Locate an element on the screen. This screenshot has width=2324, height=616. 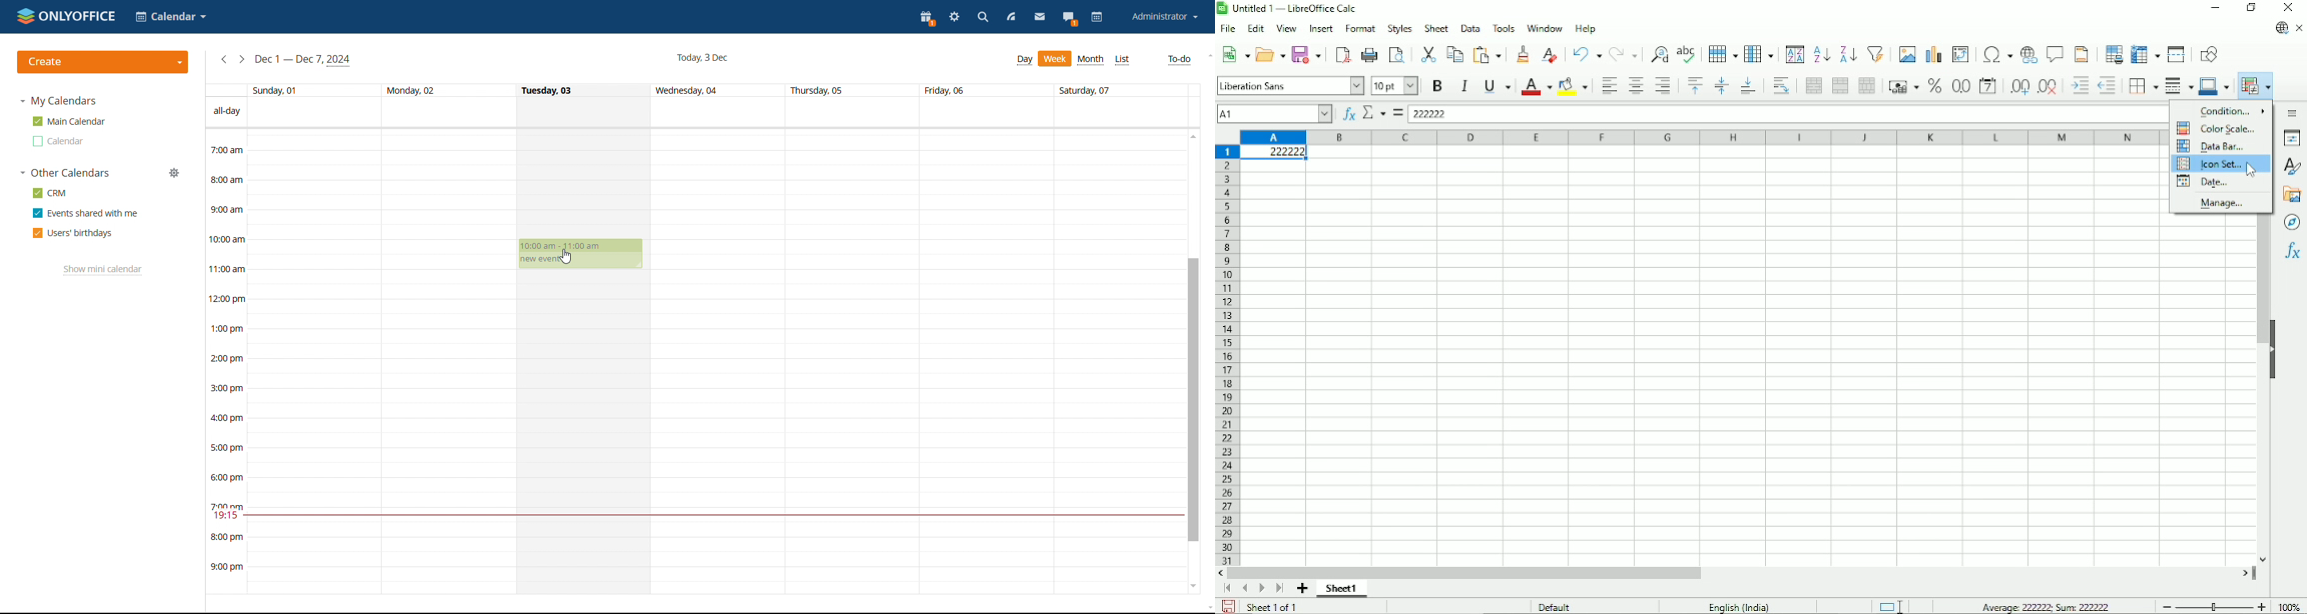
Select function is located at coordinates (1374, 113).